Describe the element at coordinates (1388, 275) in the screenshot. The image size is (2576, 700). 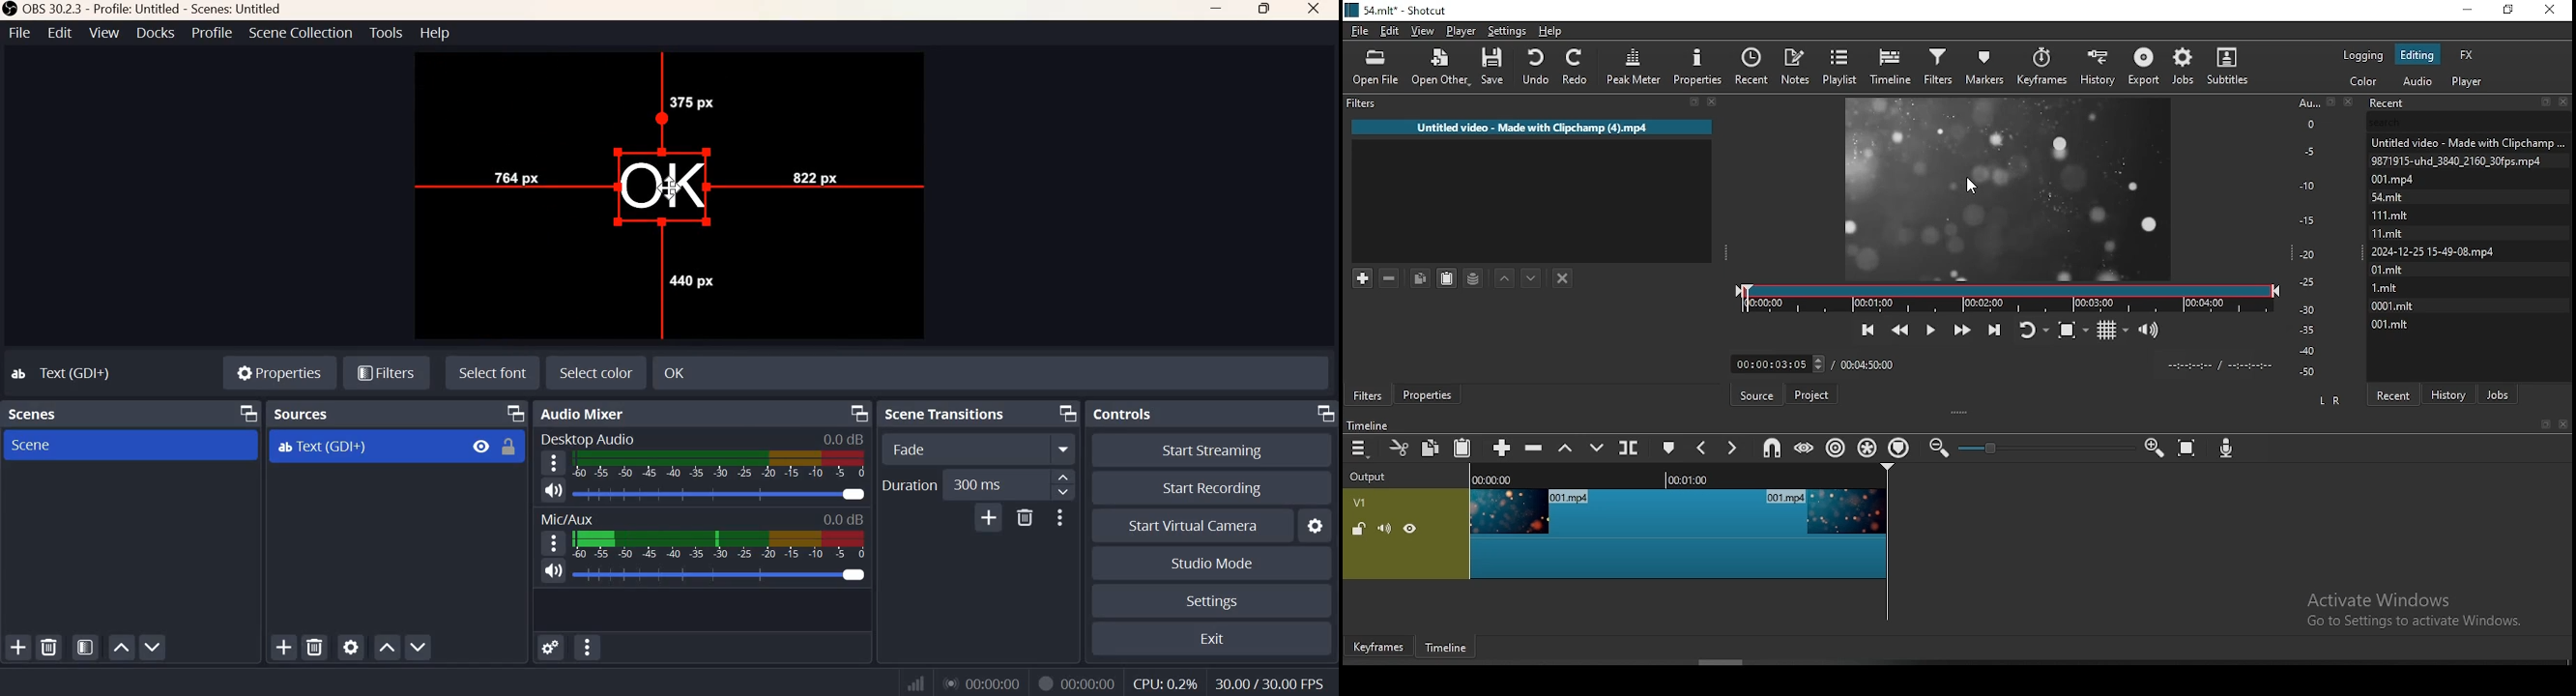
I see `remove selected filters` at that location.